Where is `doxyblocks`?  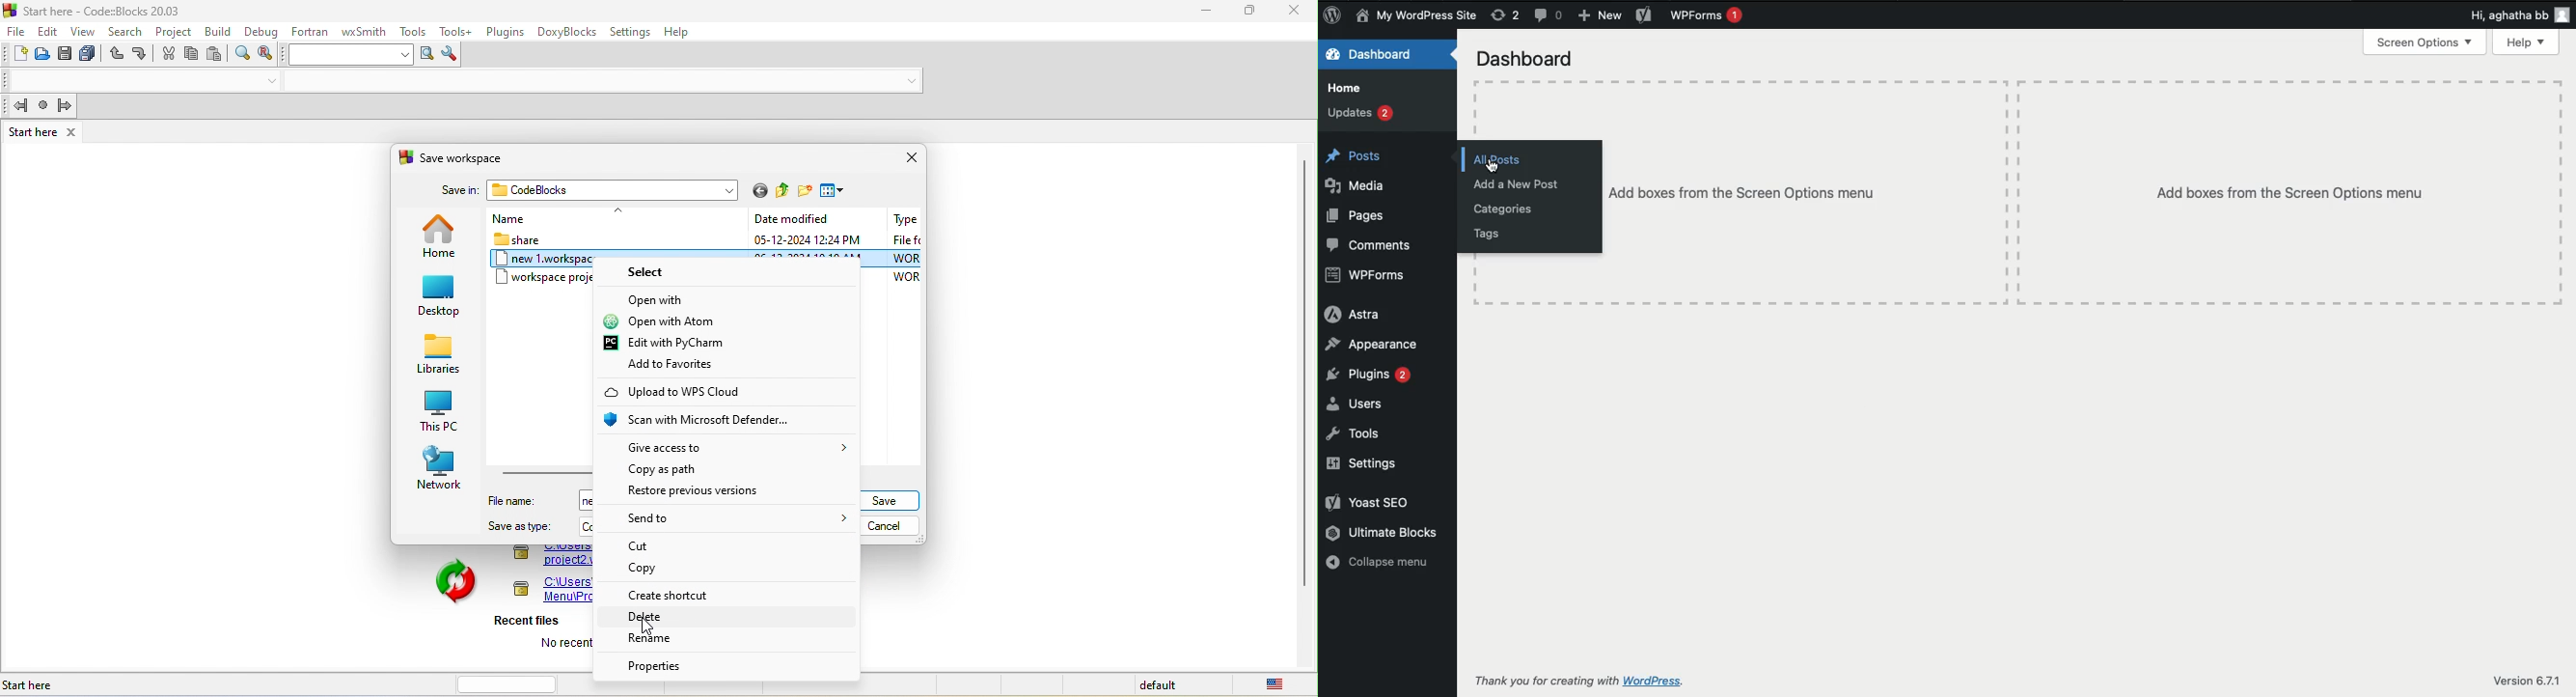 doxyblocks is located at coordinates (567, 33).